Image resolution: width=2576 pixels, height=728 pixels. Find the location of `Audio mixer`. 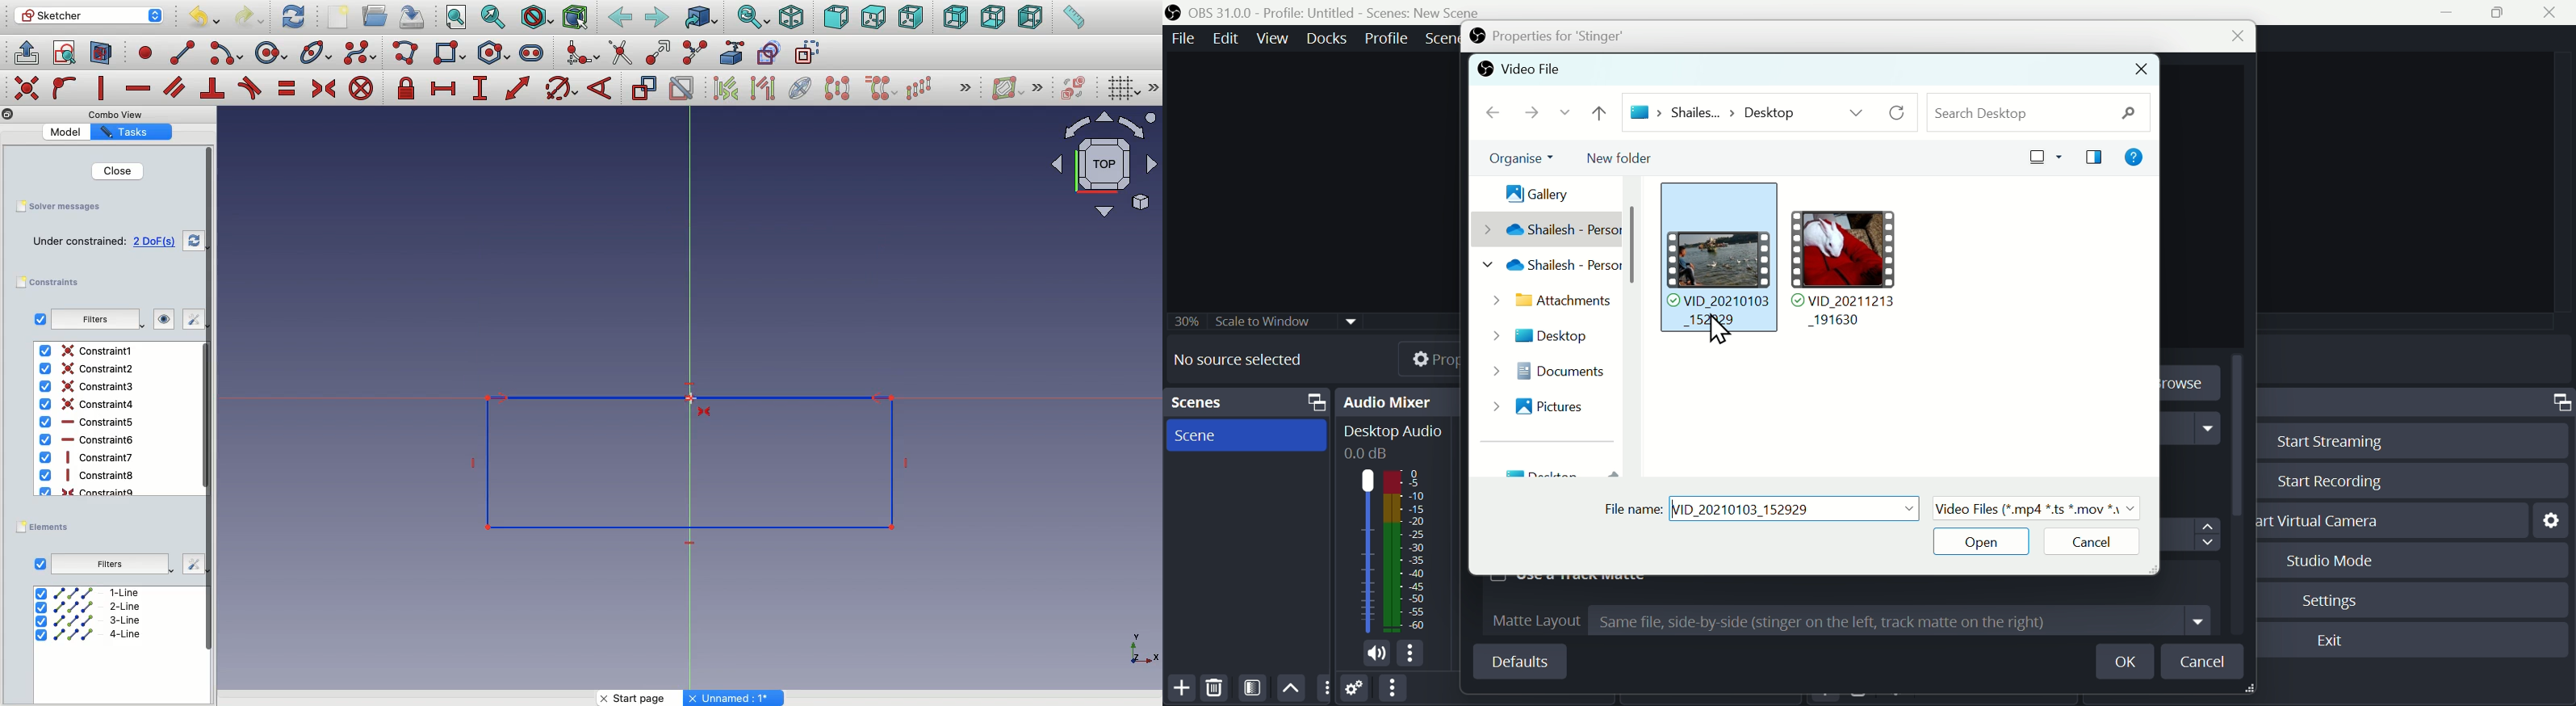

Audio mixer is located at coordinates (1401, 401).